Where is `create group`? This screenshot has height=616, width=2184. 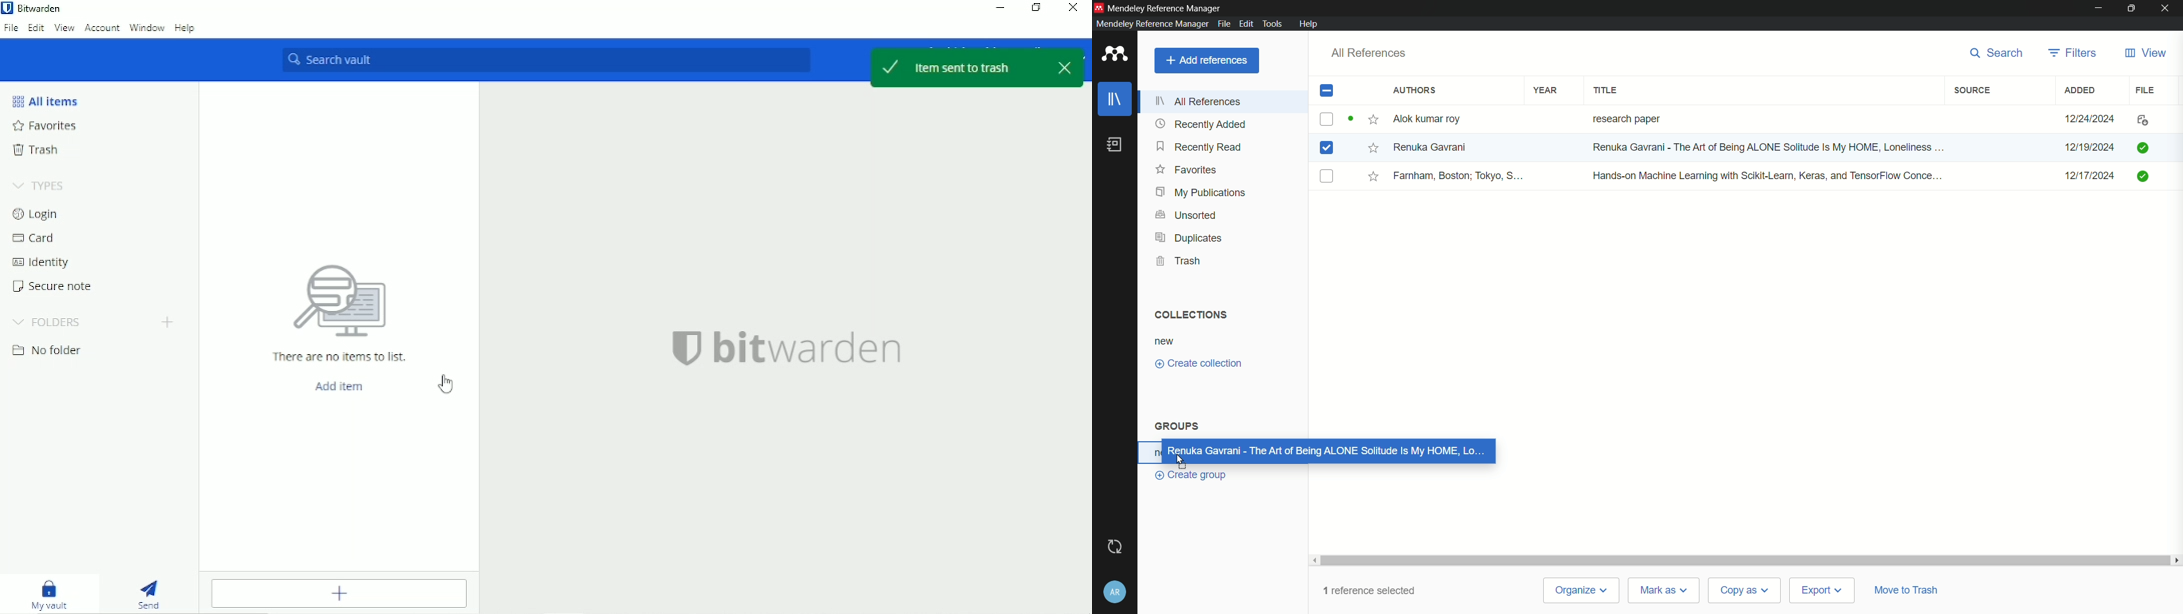 create group is located at coordinates (1194, 475).